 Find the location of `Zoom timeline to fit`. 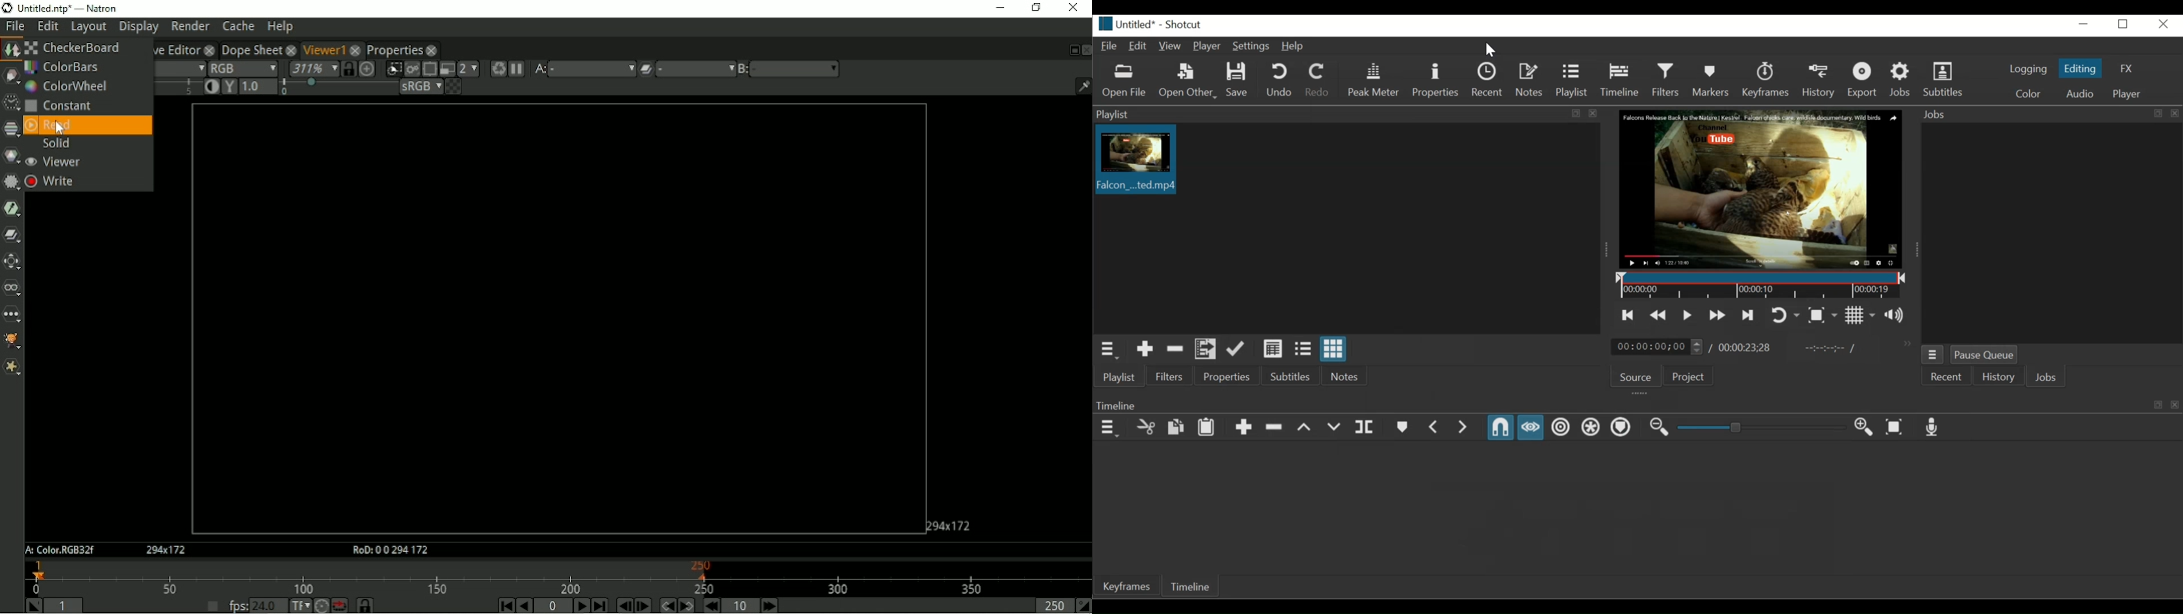

Zoom timeline to fit is located at coordinates (1895, 427).